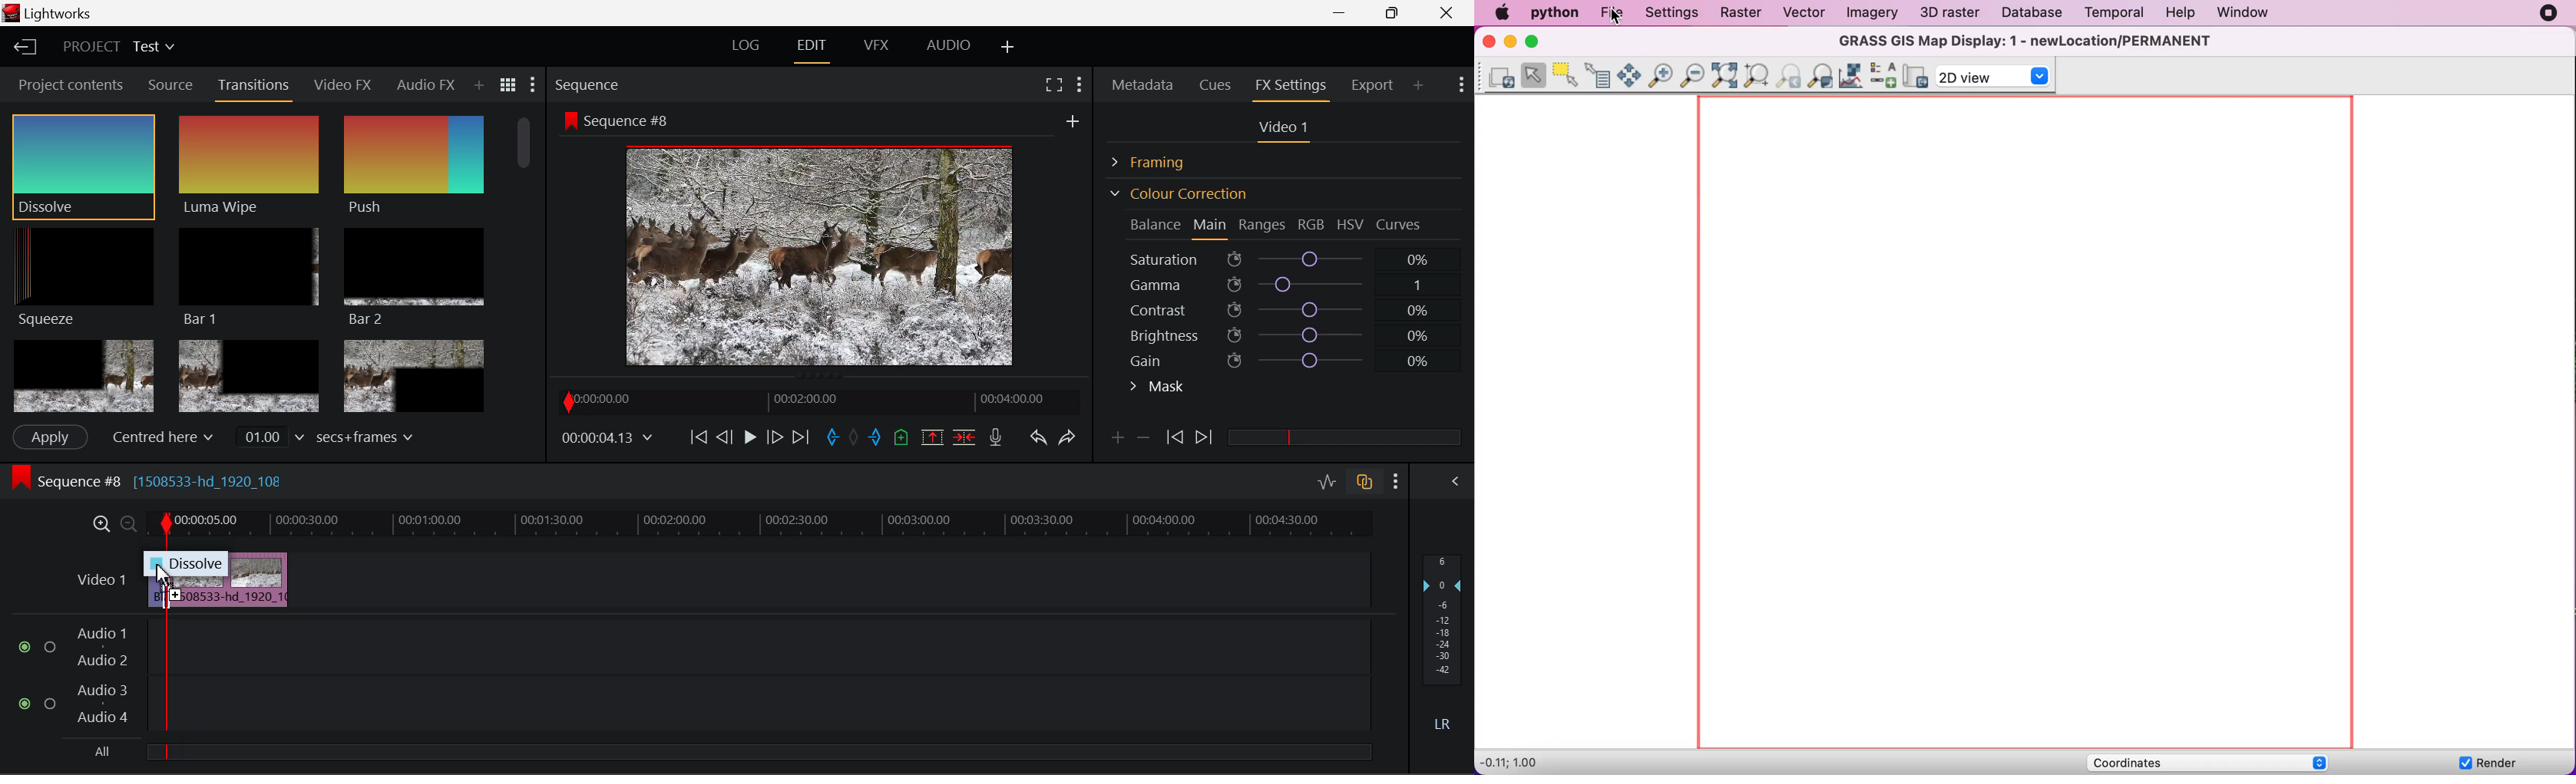  I want to click on Box 1, so click(84, 376).